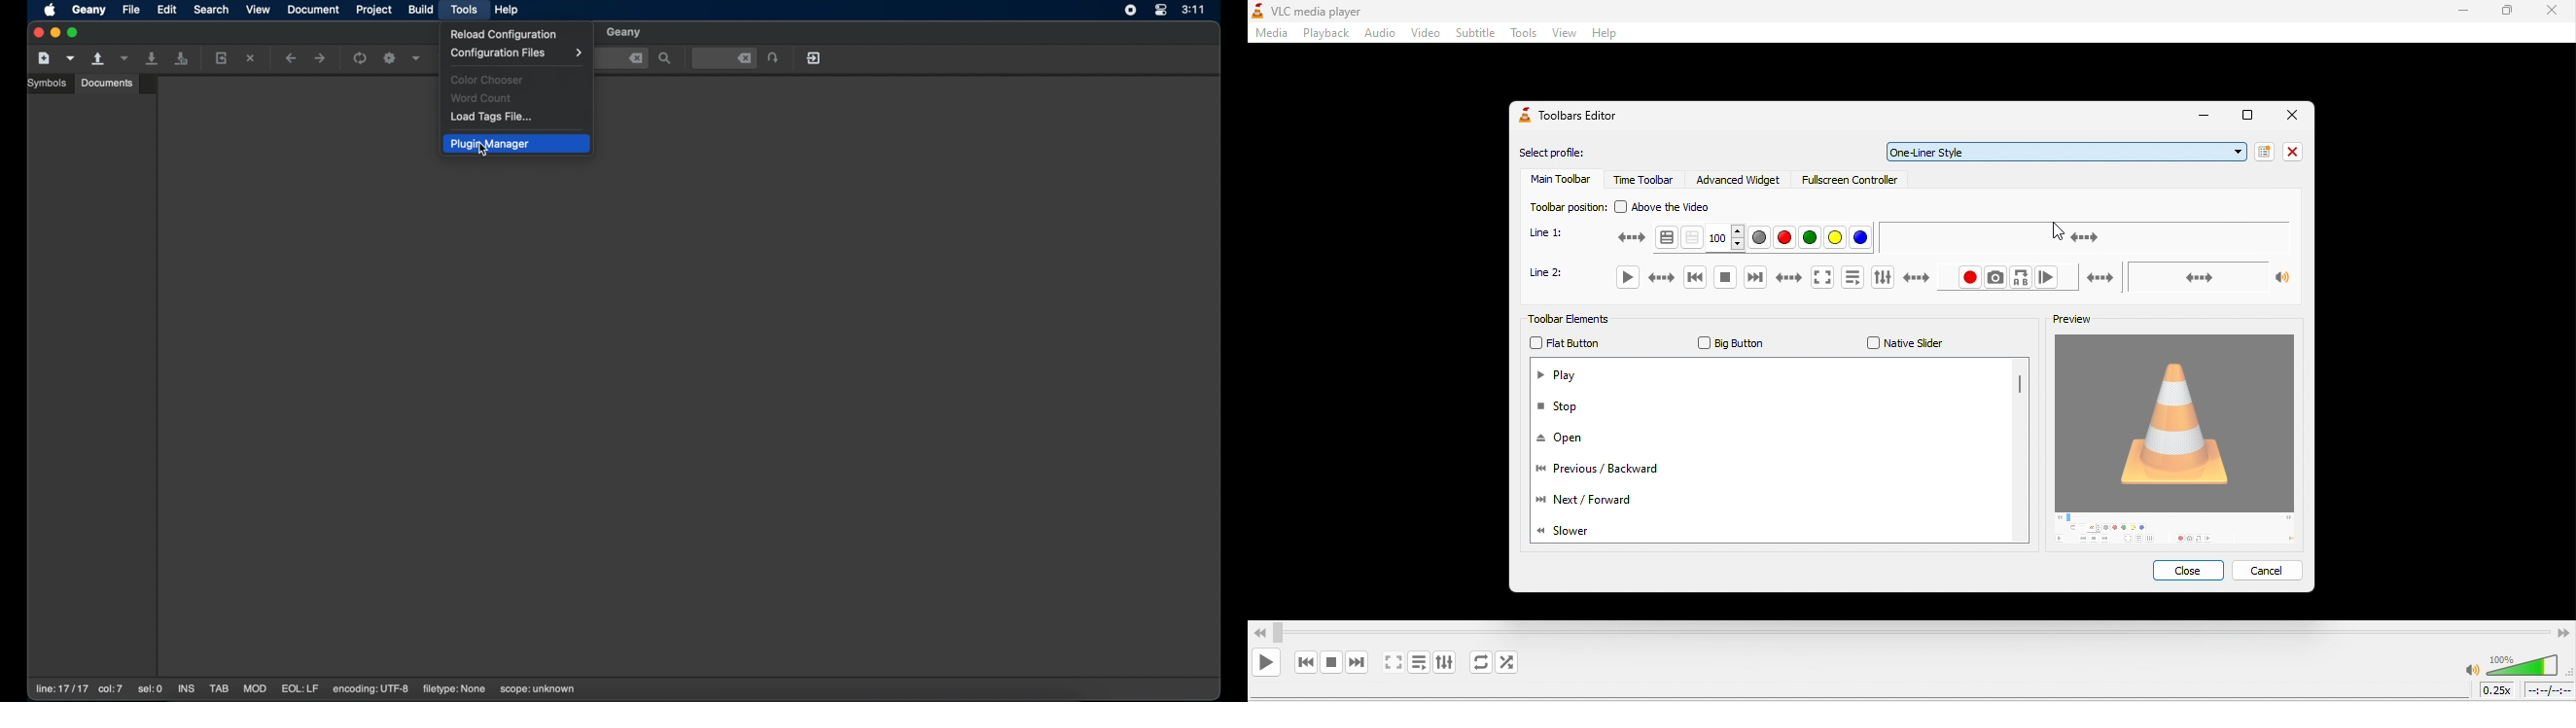 This screenshot has height=728, width=2576. What do you see at coordinates (252, 59) in the screenshot?
I see `close the current file` at bounding box center [252, 59].